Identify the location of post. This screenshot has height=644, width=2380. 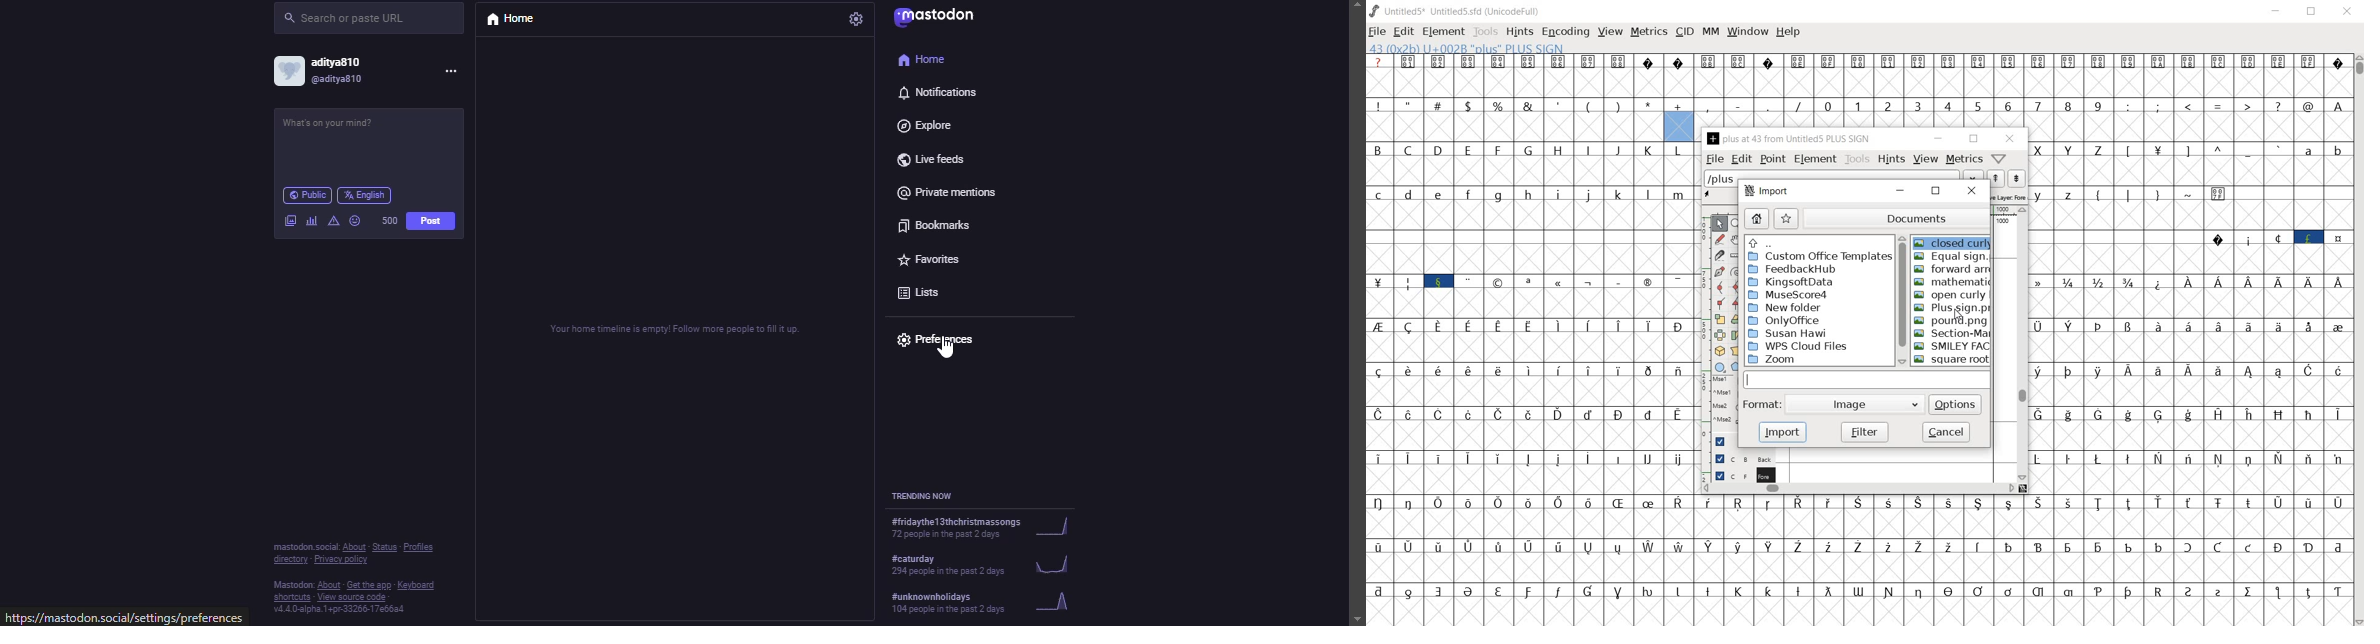
(435, 221).